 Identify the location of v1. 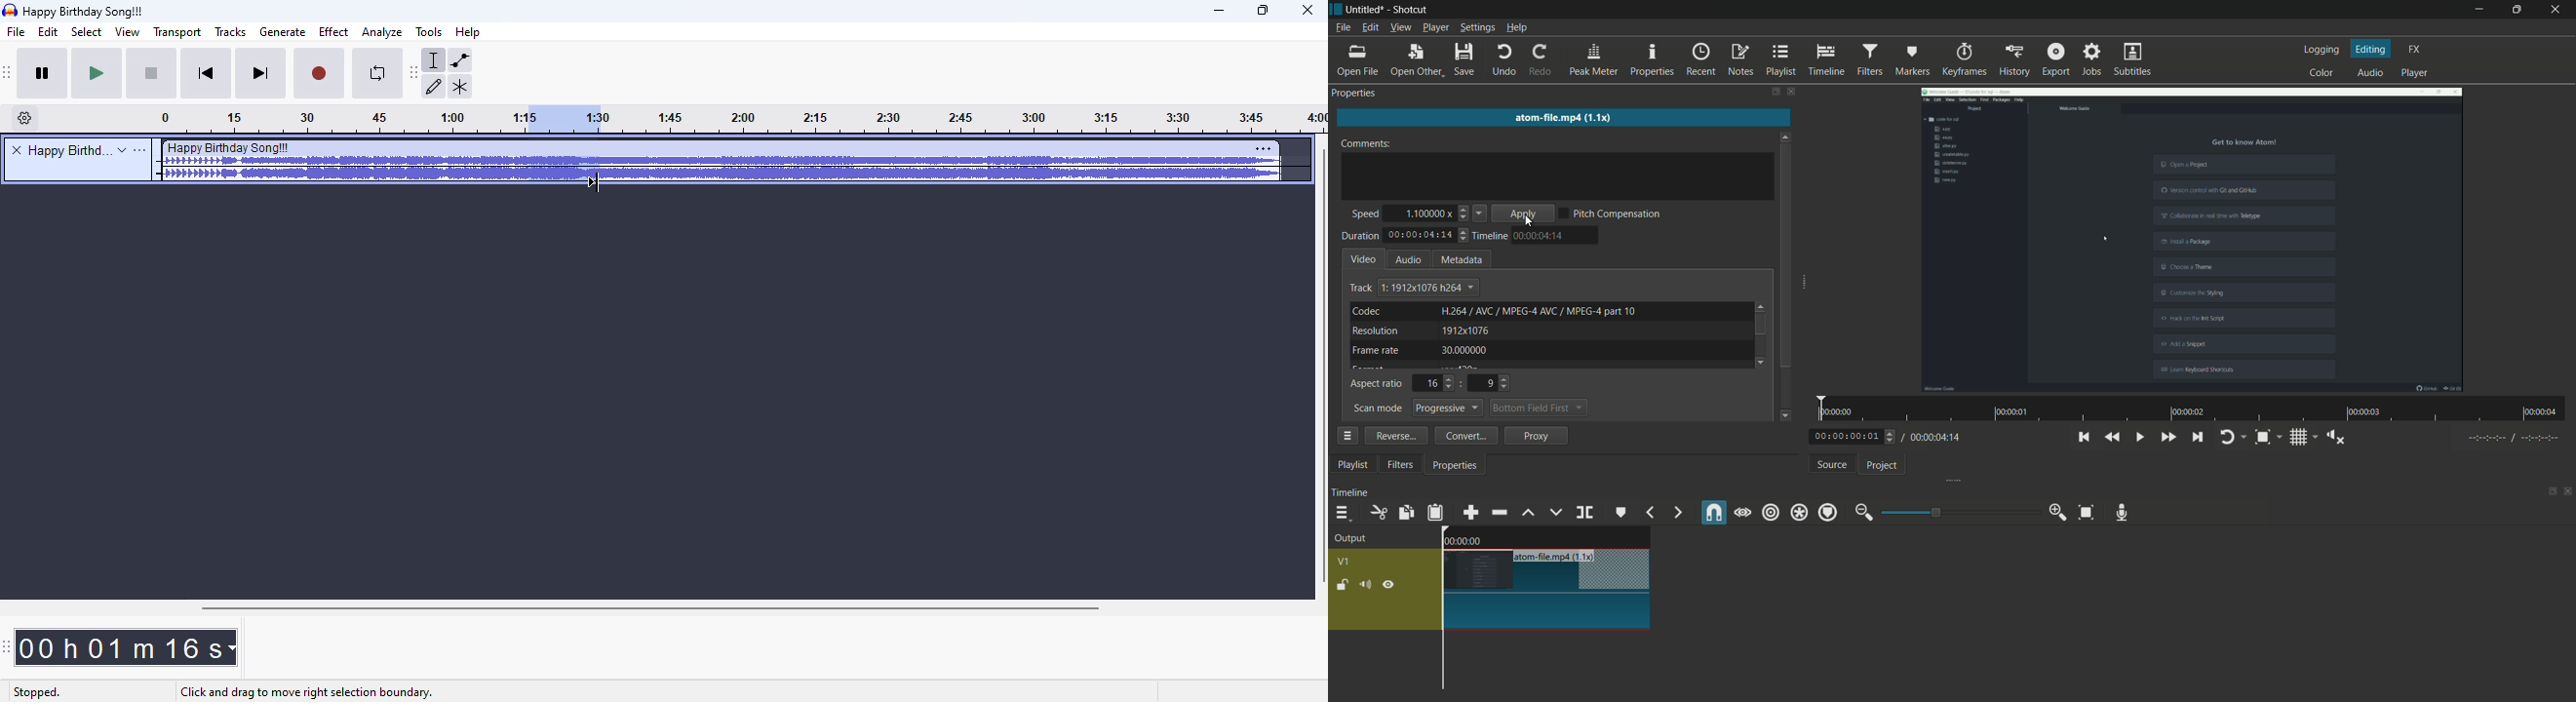
(1345, 562).